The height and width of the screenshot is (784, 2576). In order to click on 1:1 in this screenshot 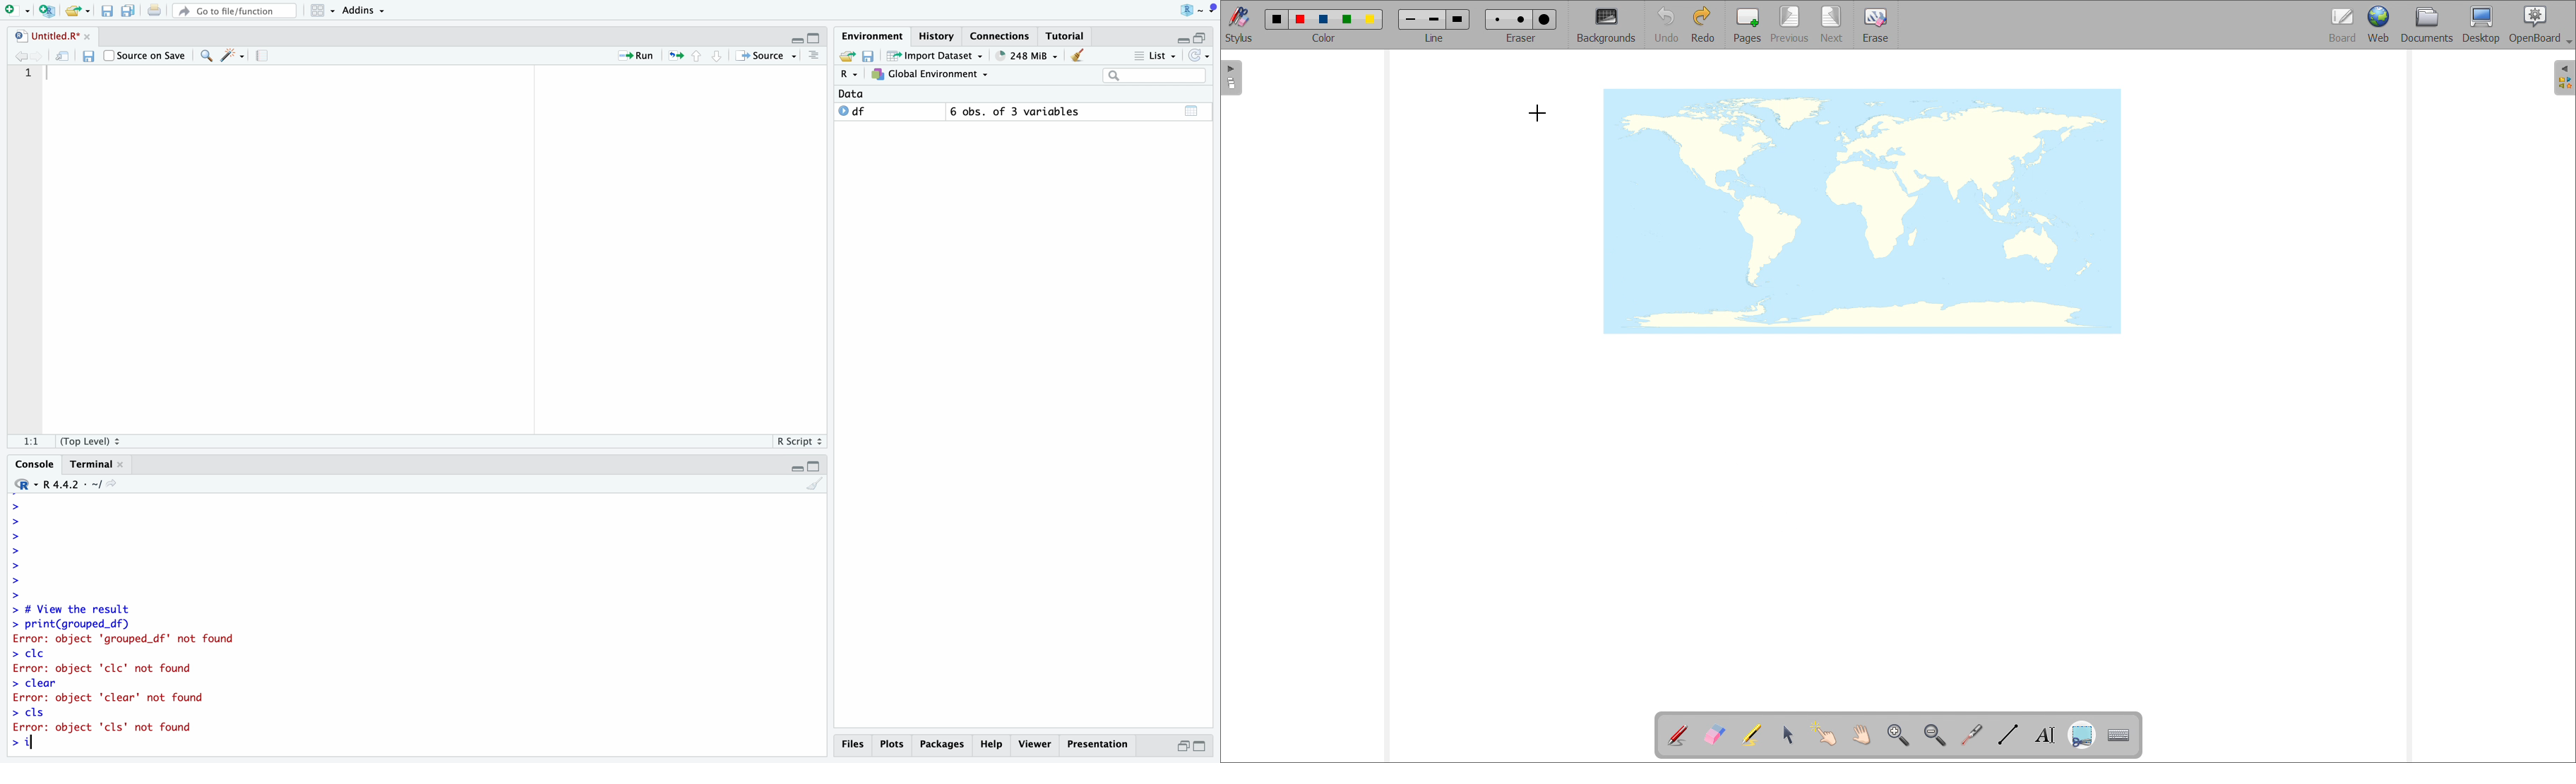, I will do `click(31, 441)`.